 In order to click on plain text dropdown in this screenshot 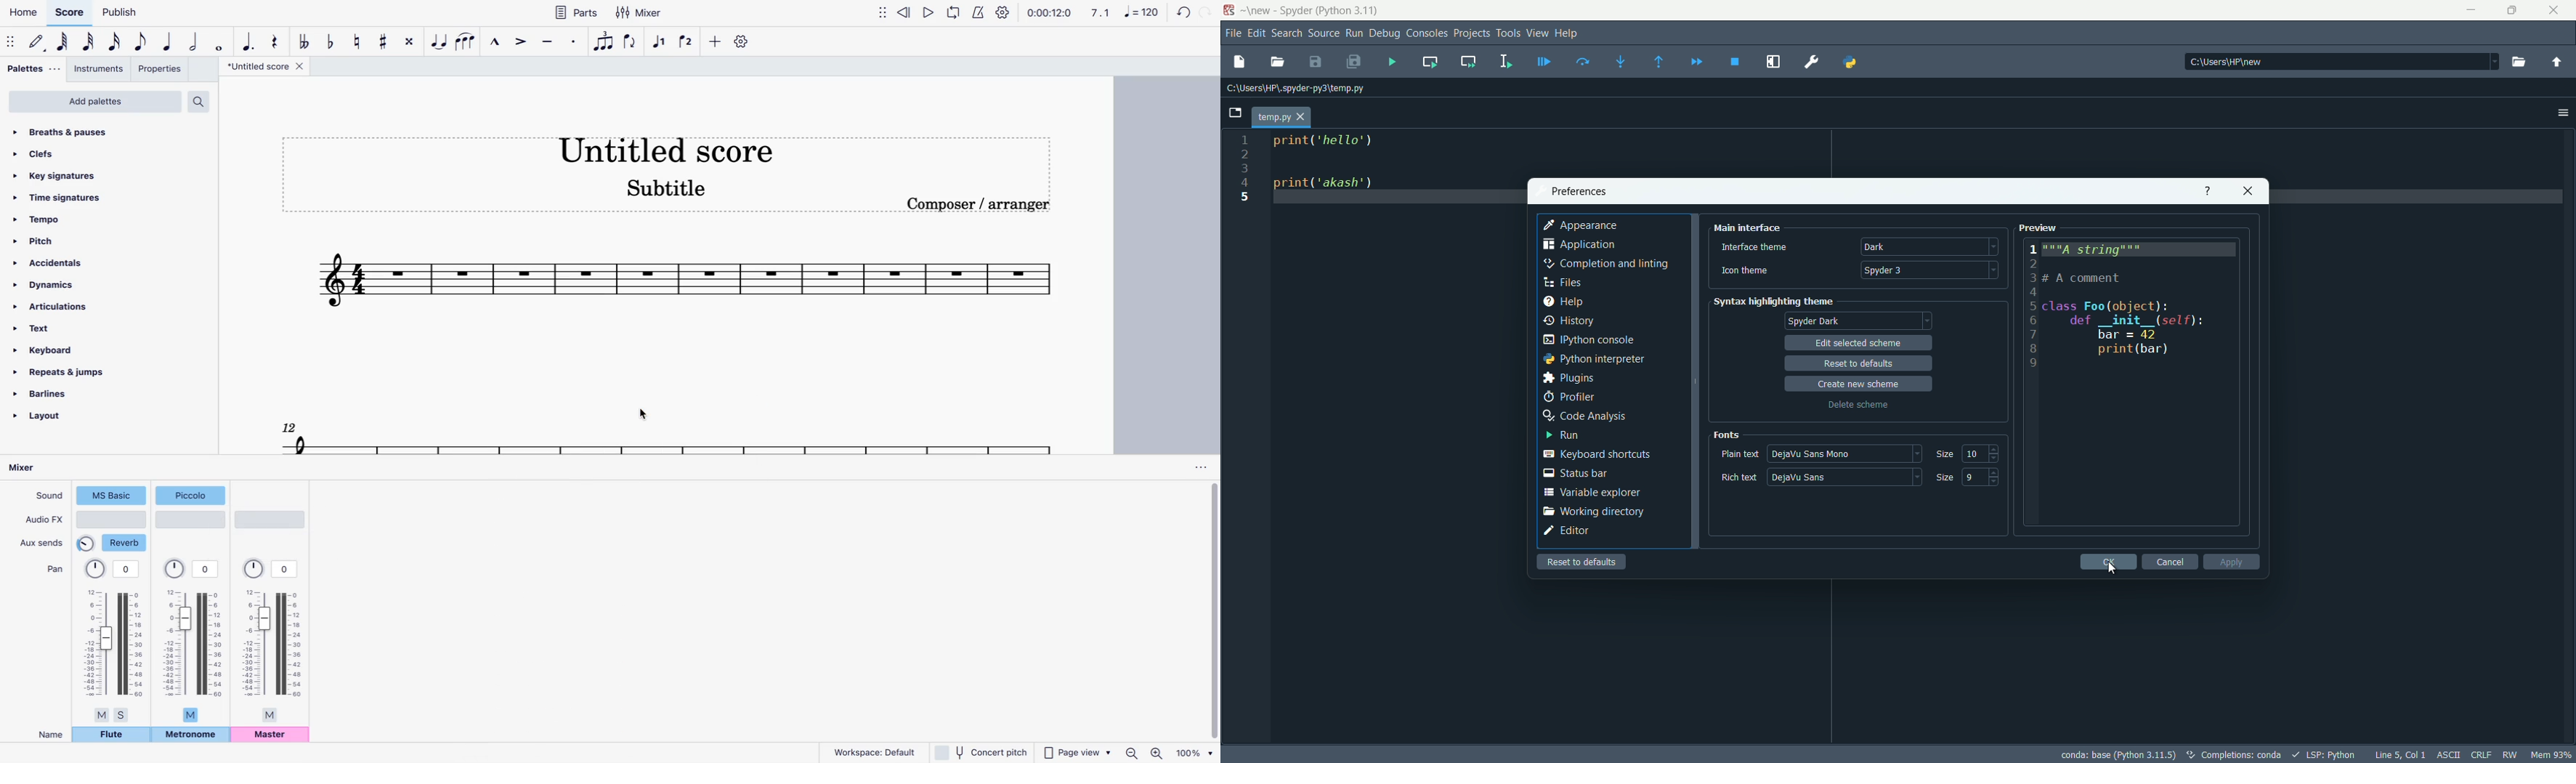, I will do `click(1844, 453)`.